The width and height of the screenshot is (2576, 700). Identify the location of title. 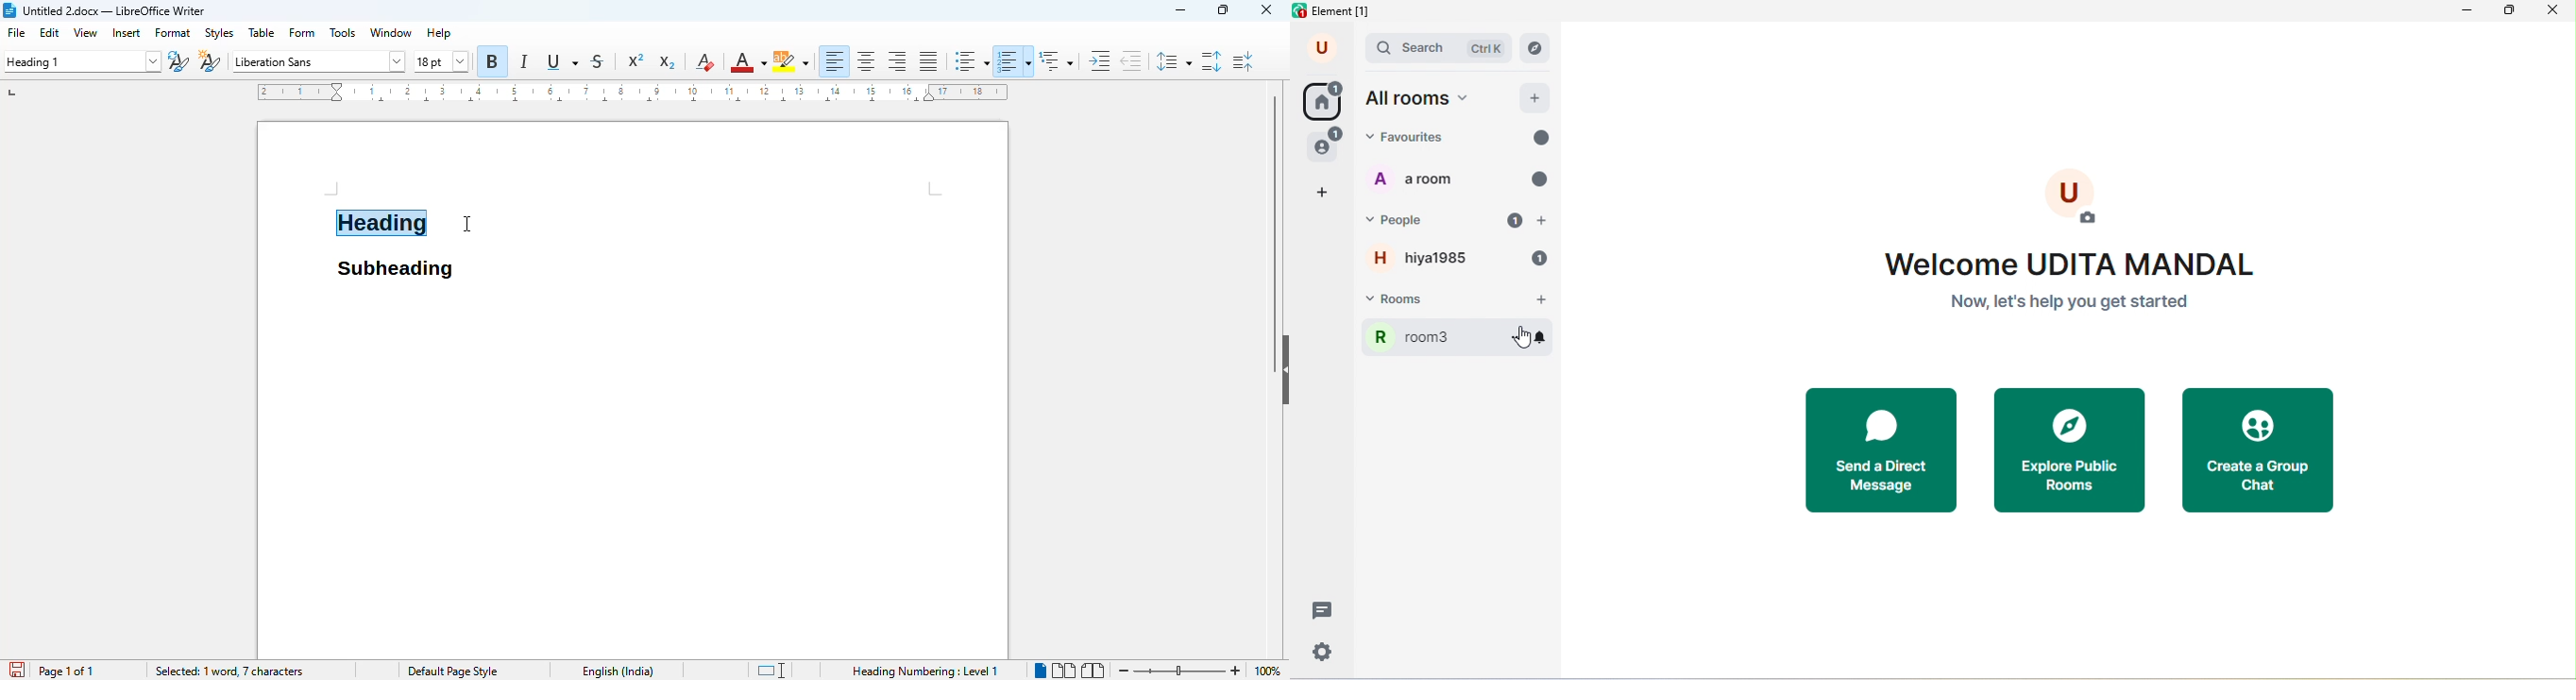
(1336, 12).